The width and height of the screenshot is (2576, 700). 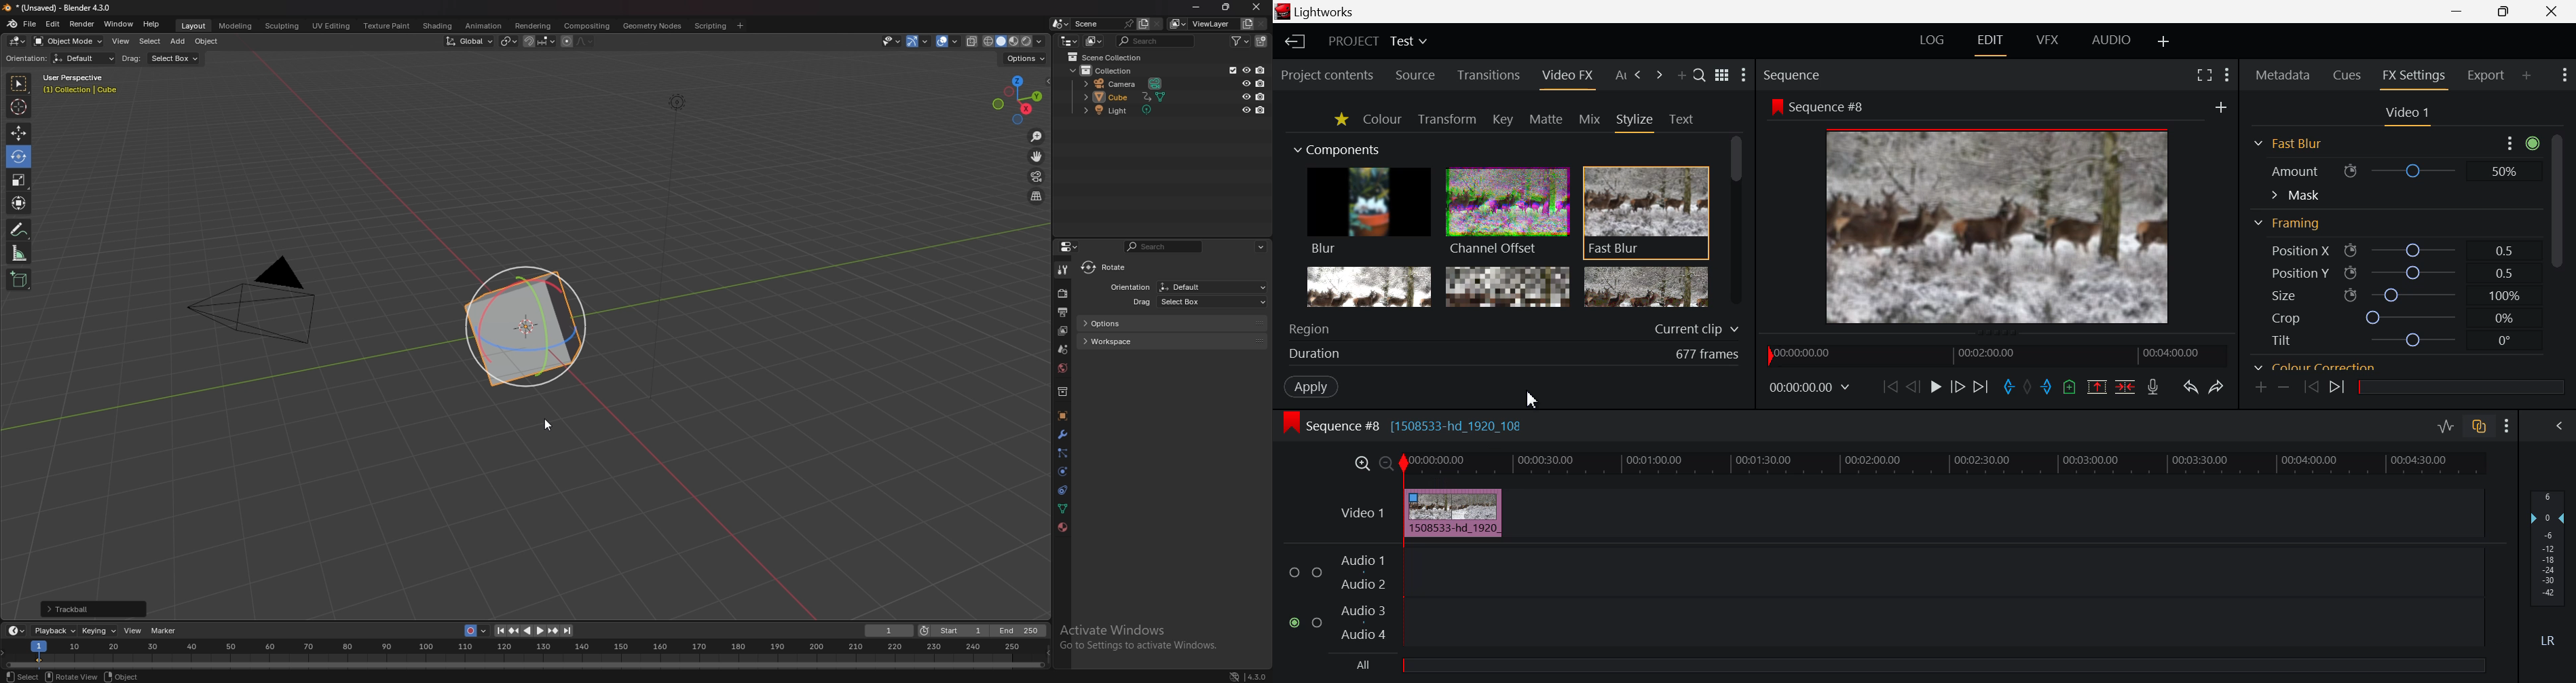 I want to click on add, so click(x=178, y=42).